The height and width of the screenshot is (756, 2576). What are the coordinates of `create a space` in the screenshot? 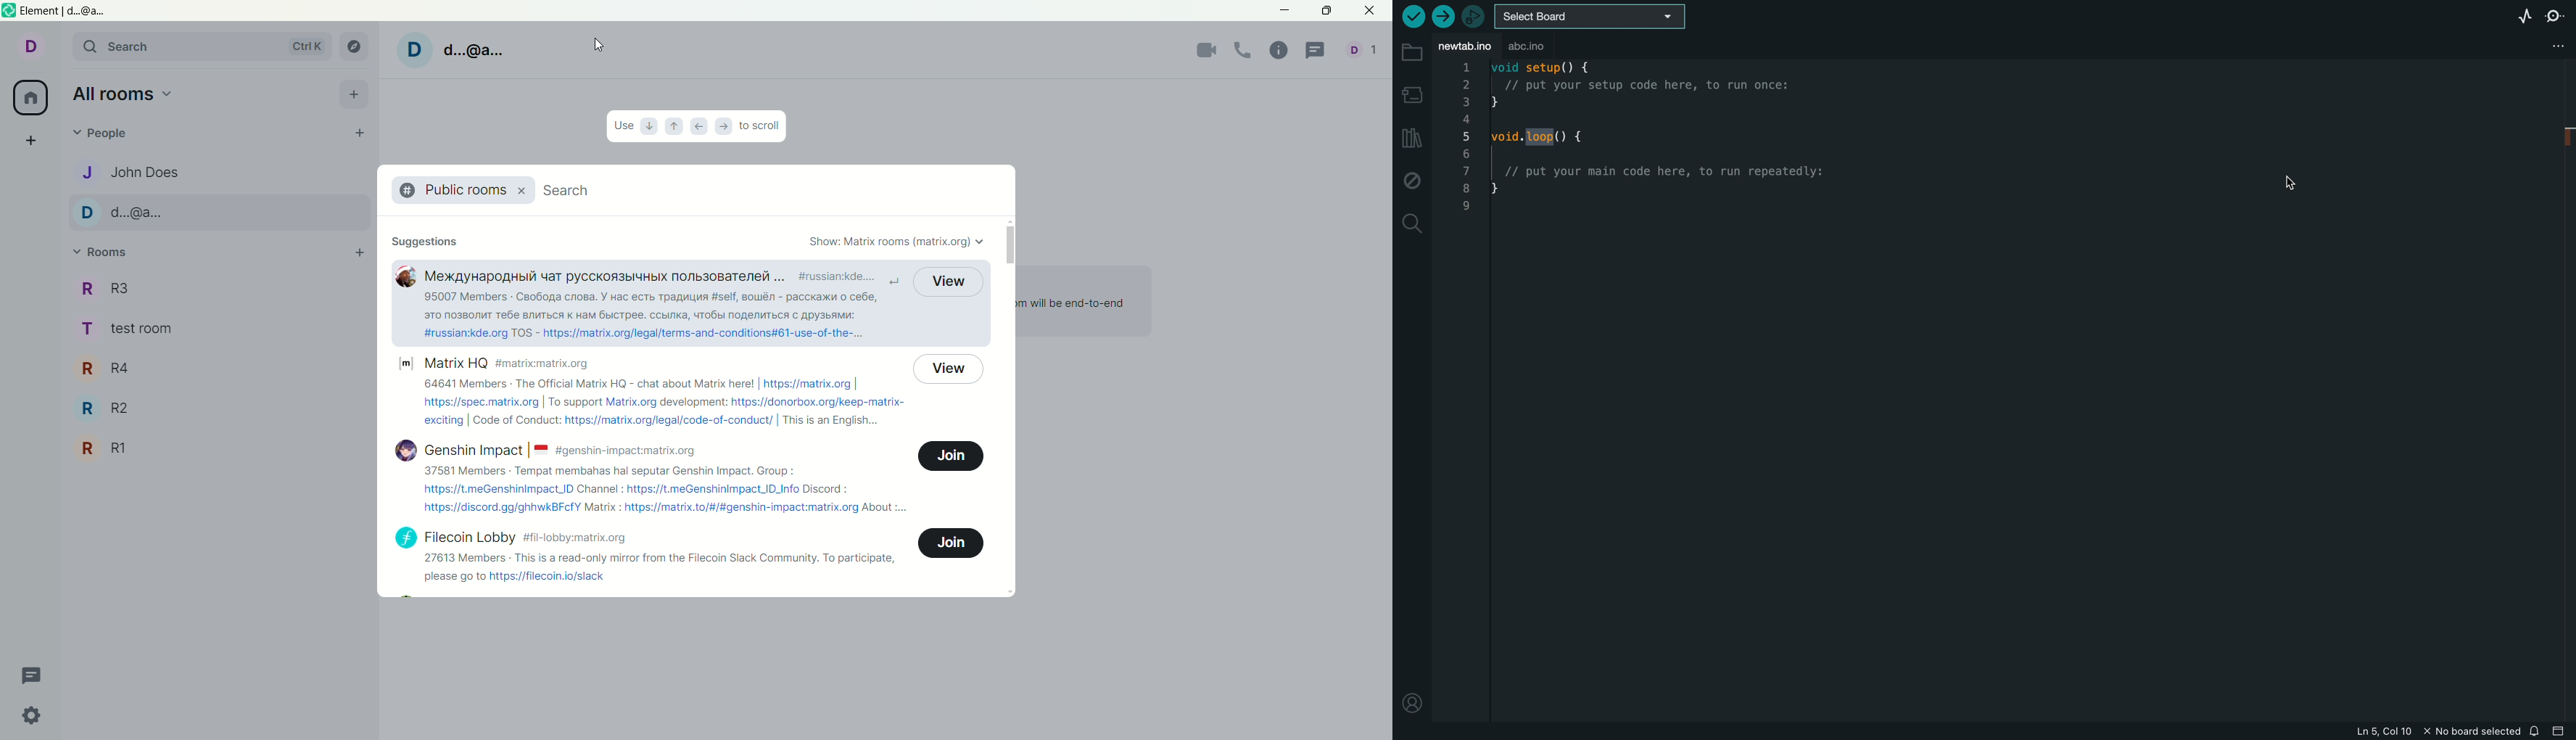 It's located at (29, 141).